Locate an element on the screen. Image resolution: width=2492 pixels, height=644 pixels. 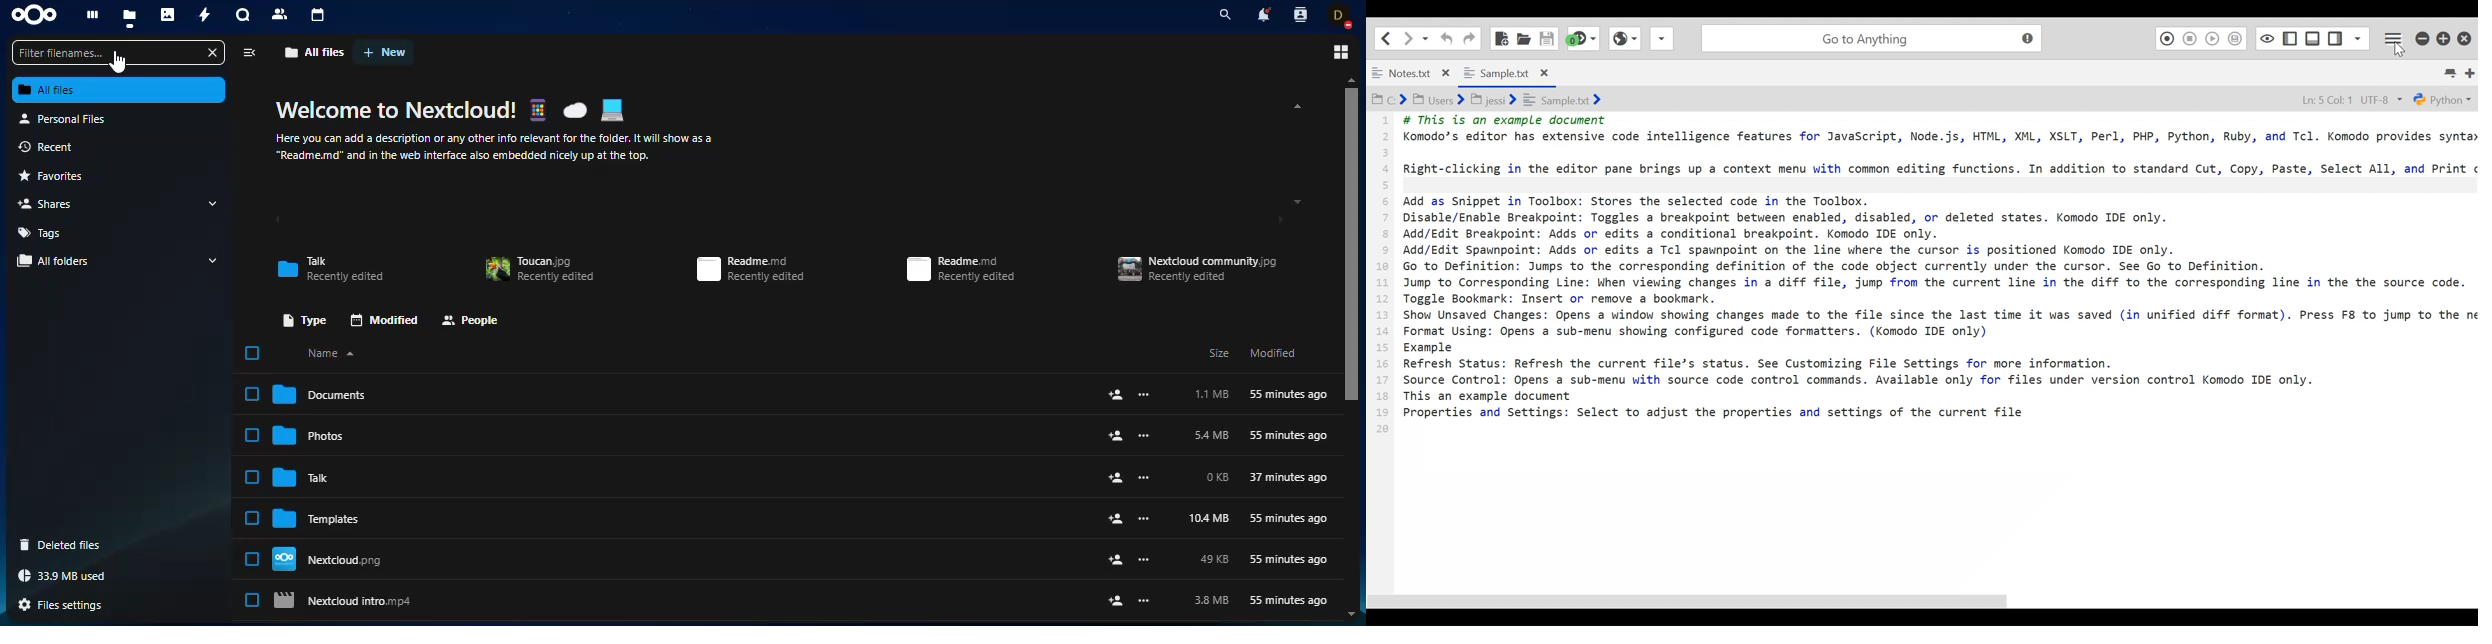
close is located at coordinates (213, 53).